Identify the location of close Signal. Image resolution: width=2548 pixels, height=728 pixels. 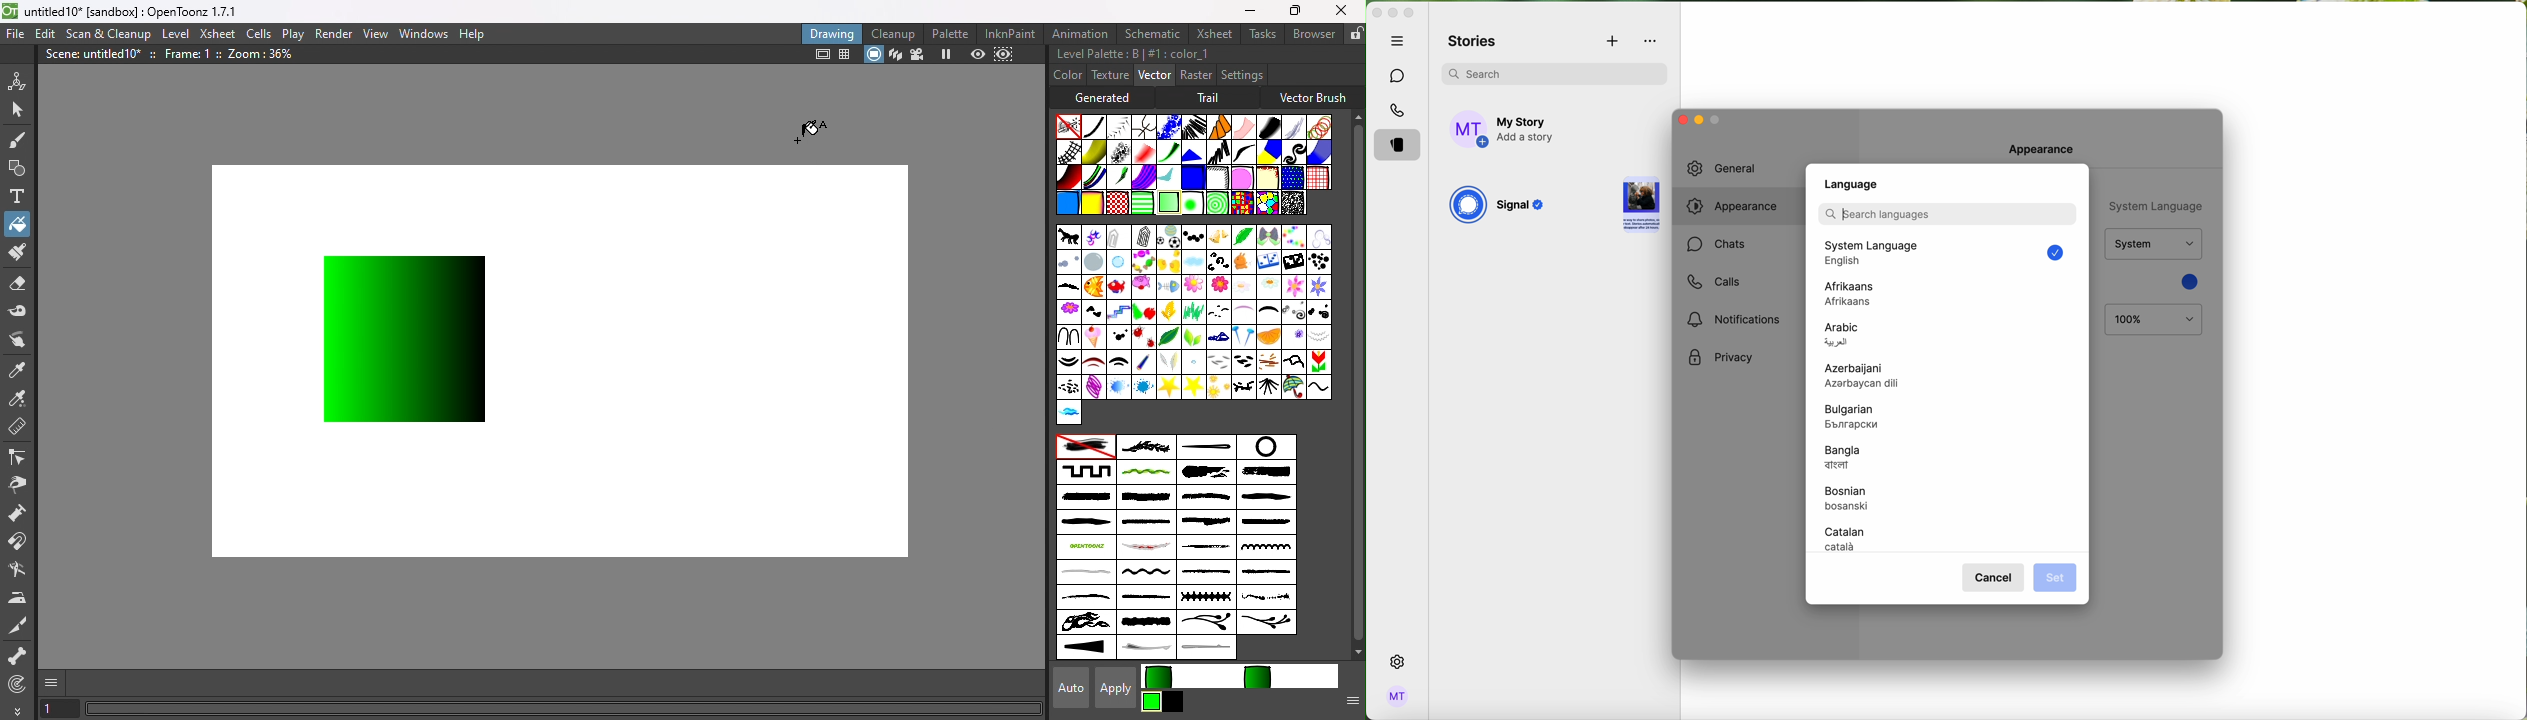
(1376, 13).